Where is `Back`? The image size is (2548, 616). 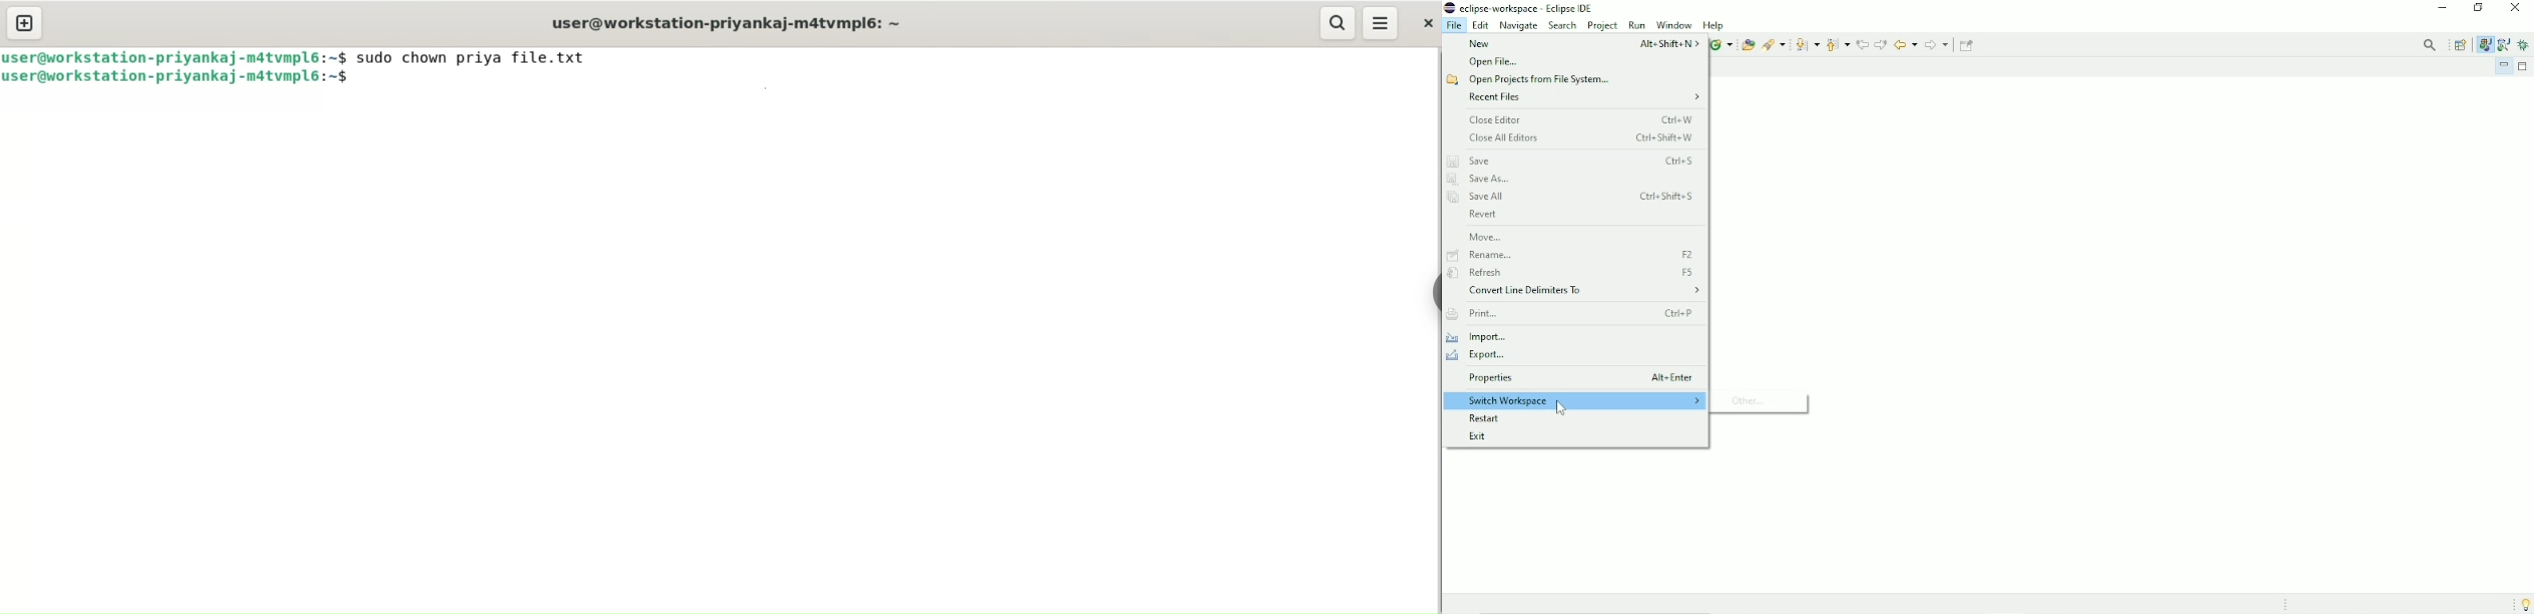 Back is located at coordinates (1905, 43).